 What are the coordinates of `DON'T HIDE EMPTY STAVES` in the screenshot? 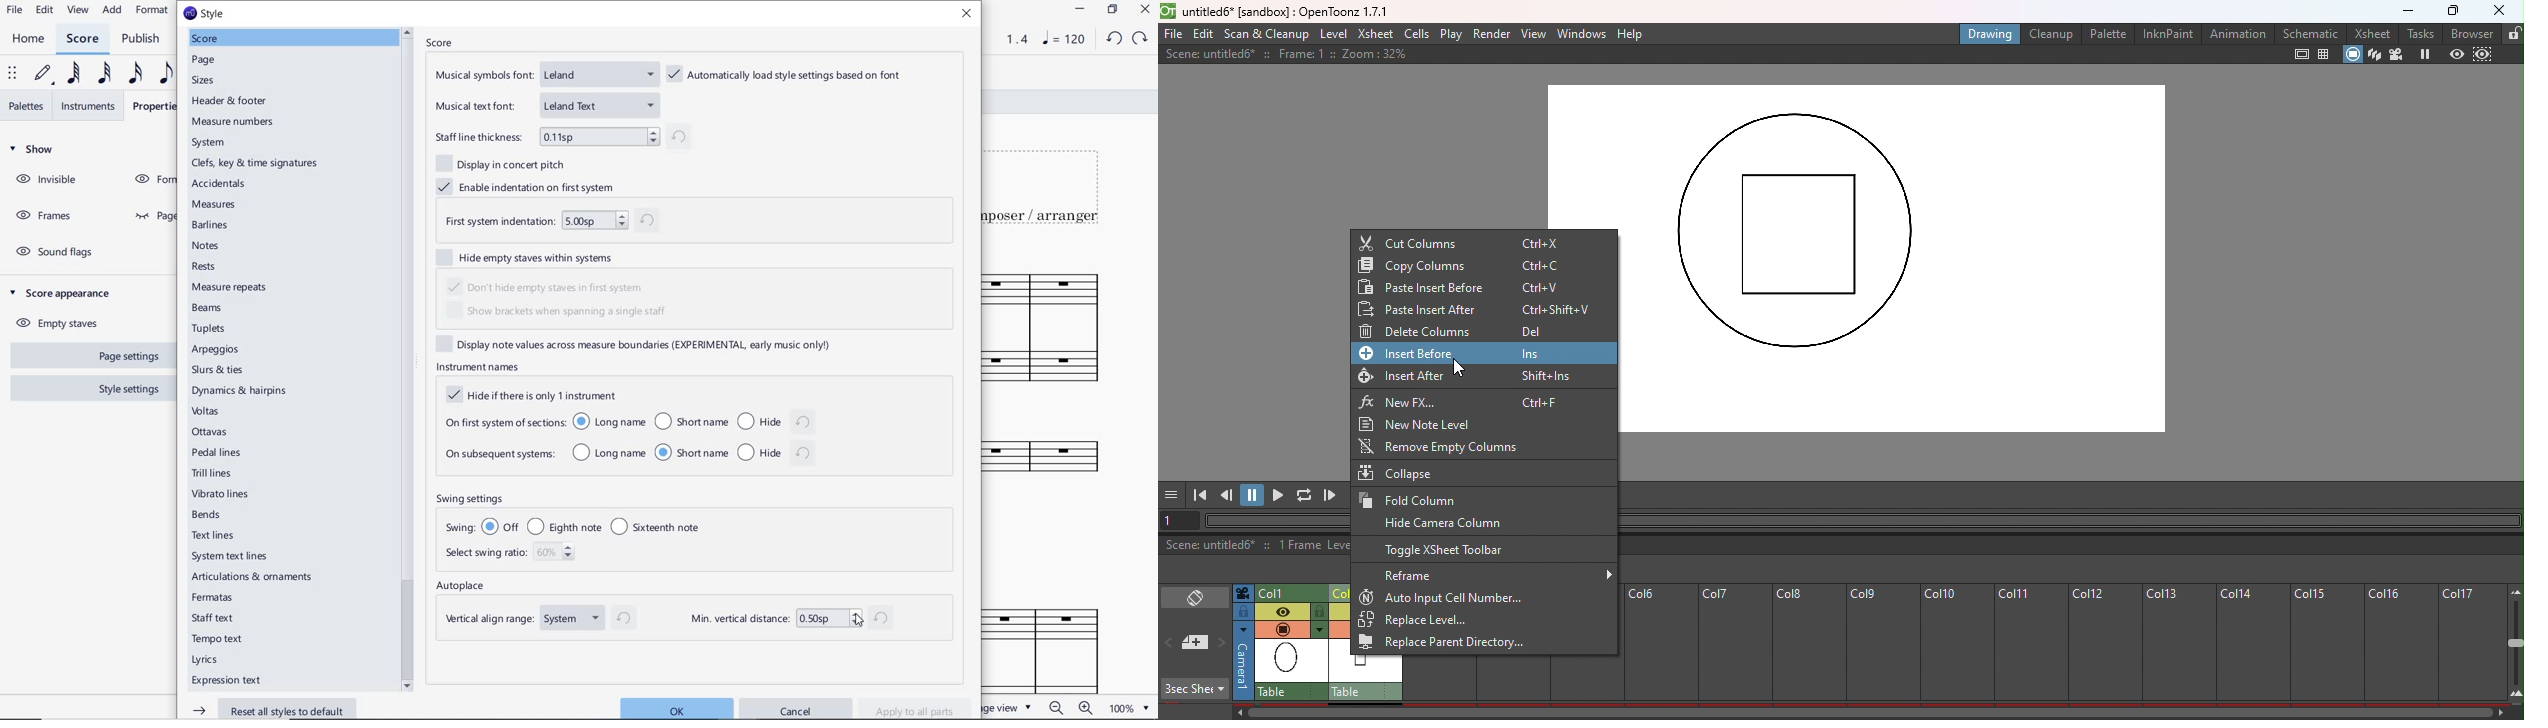 It's located at (549, 286).